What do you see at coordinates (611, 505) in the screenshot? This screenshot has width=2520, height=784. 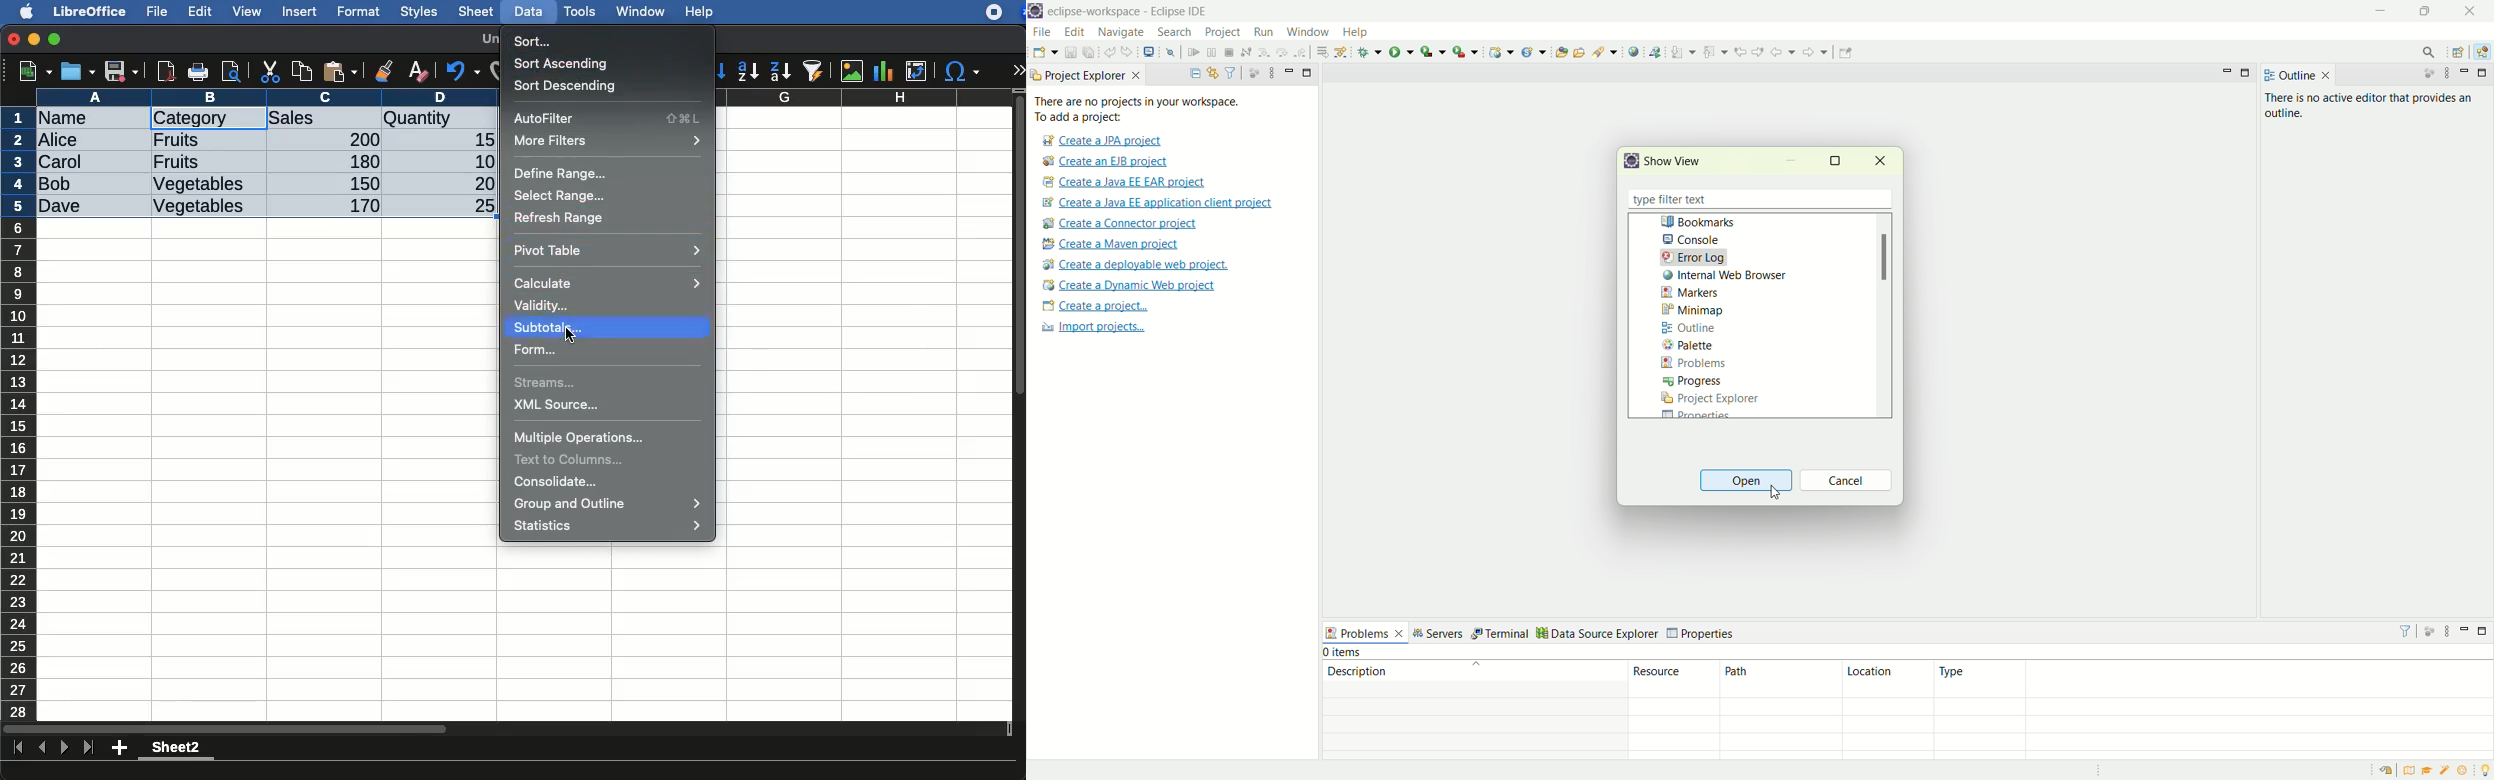 I see `group and outline` at bounding box center [611, 505].